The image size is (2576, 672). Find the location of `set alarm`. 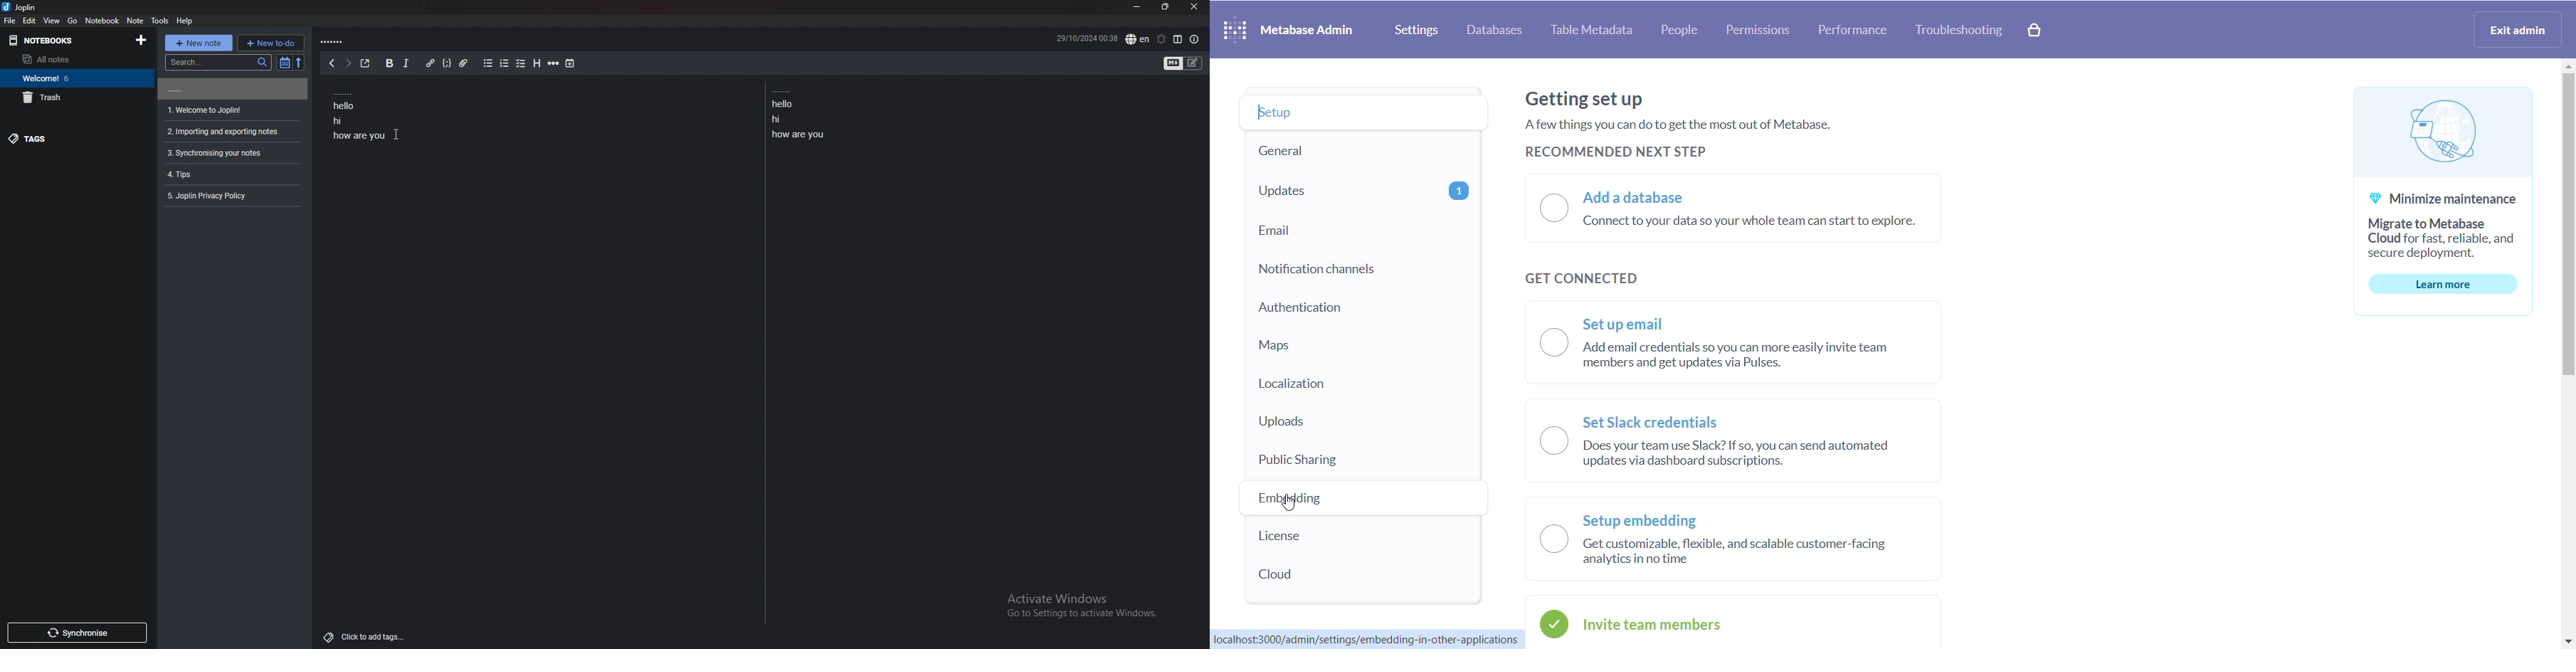

set alarm is located at coordinates (1161, 39).